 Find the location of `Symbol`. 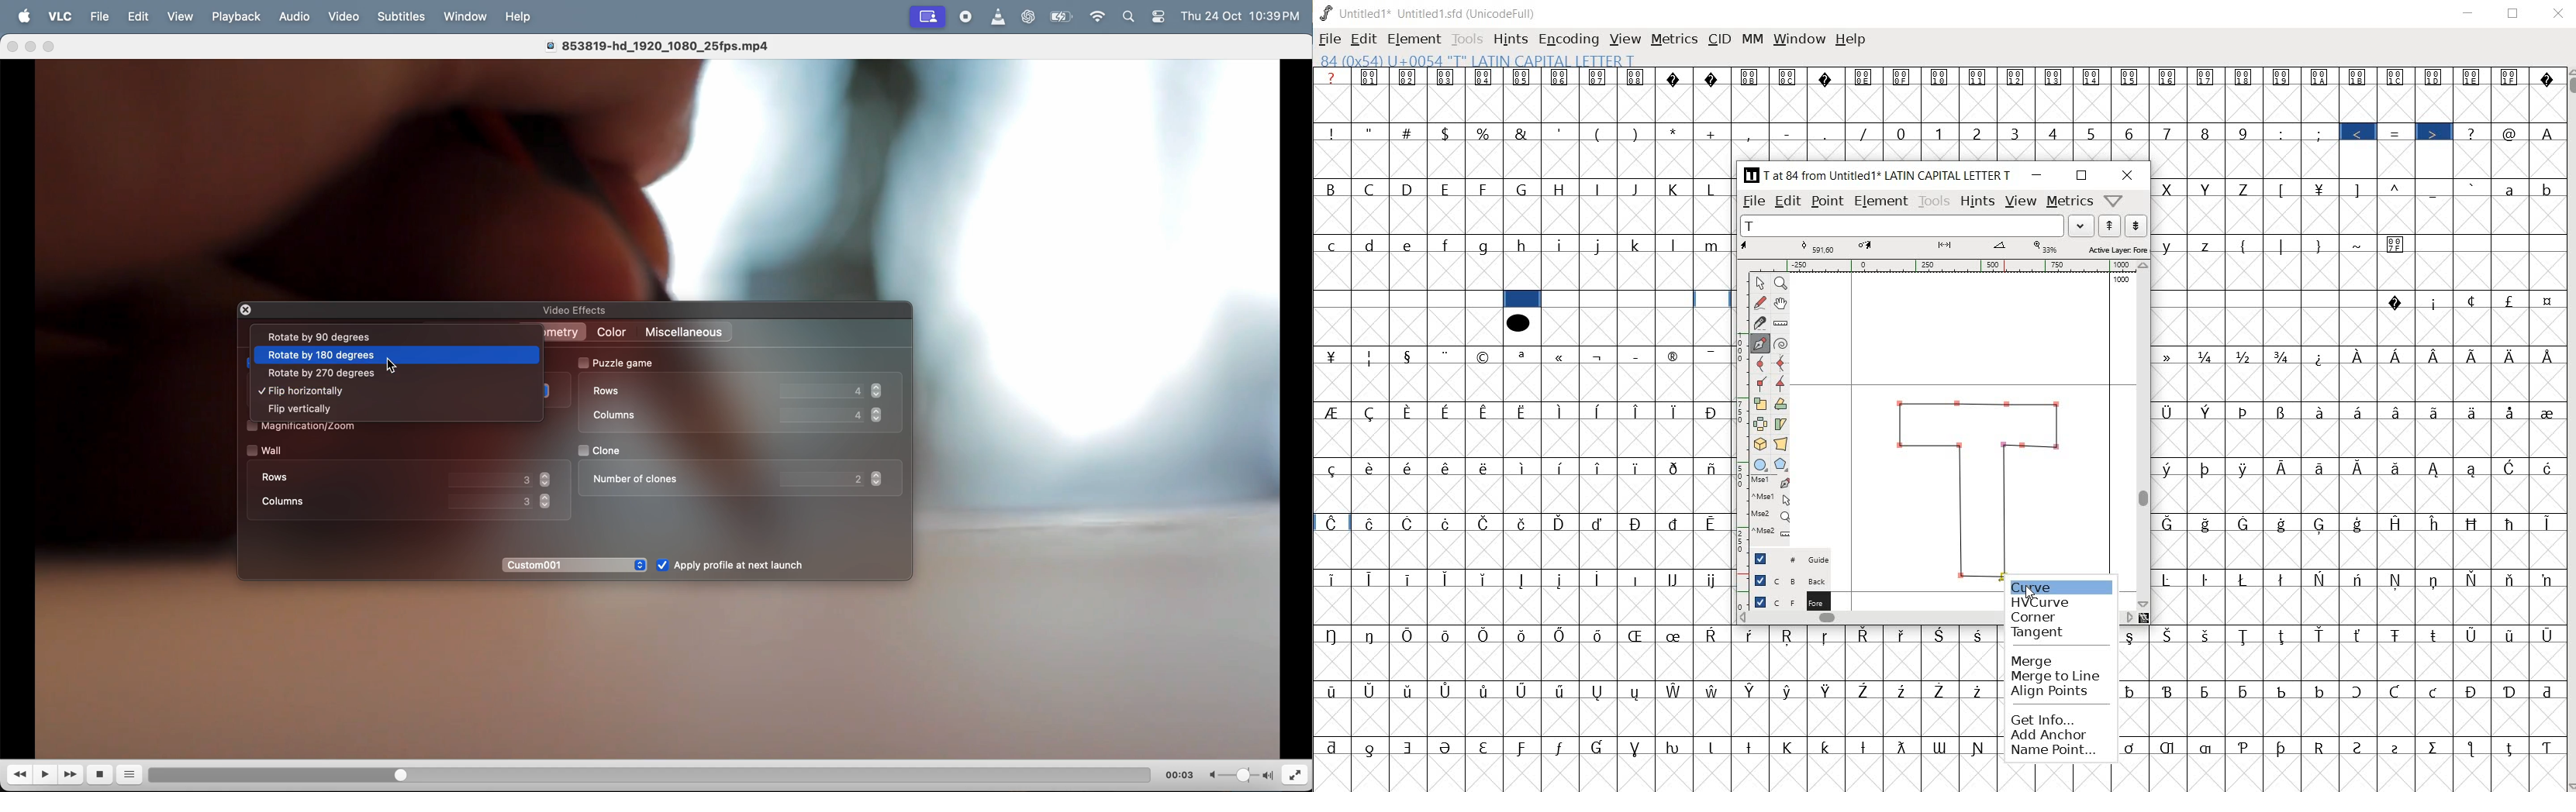

Symbol is located at coordinates (1449, 635).